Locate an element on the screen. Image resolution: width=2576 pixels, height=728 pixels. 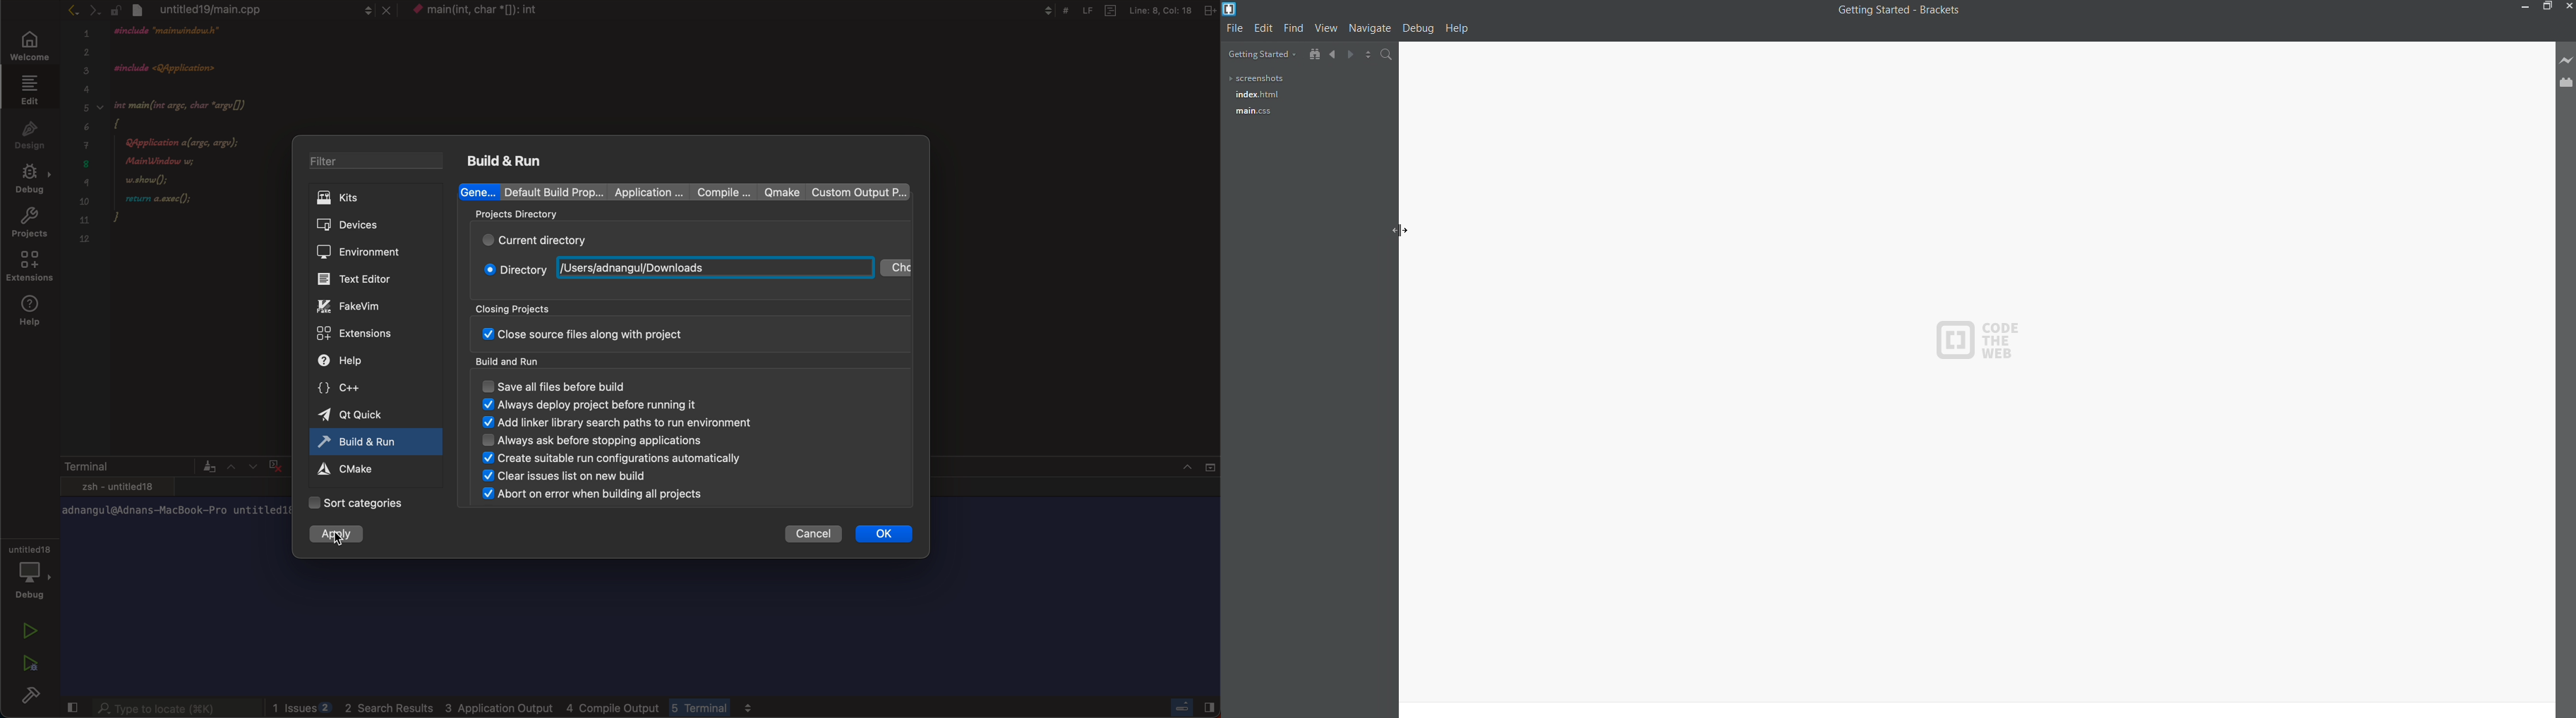
show in file tree is located at coordinates (1310, 52).